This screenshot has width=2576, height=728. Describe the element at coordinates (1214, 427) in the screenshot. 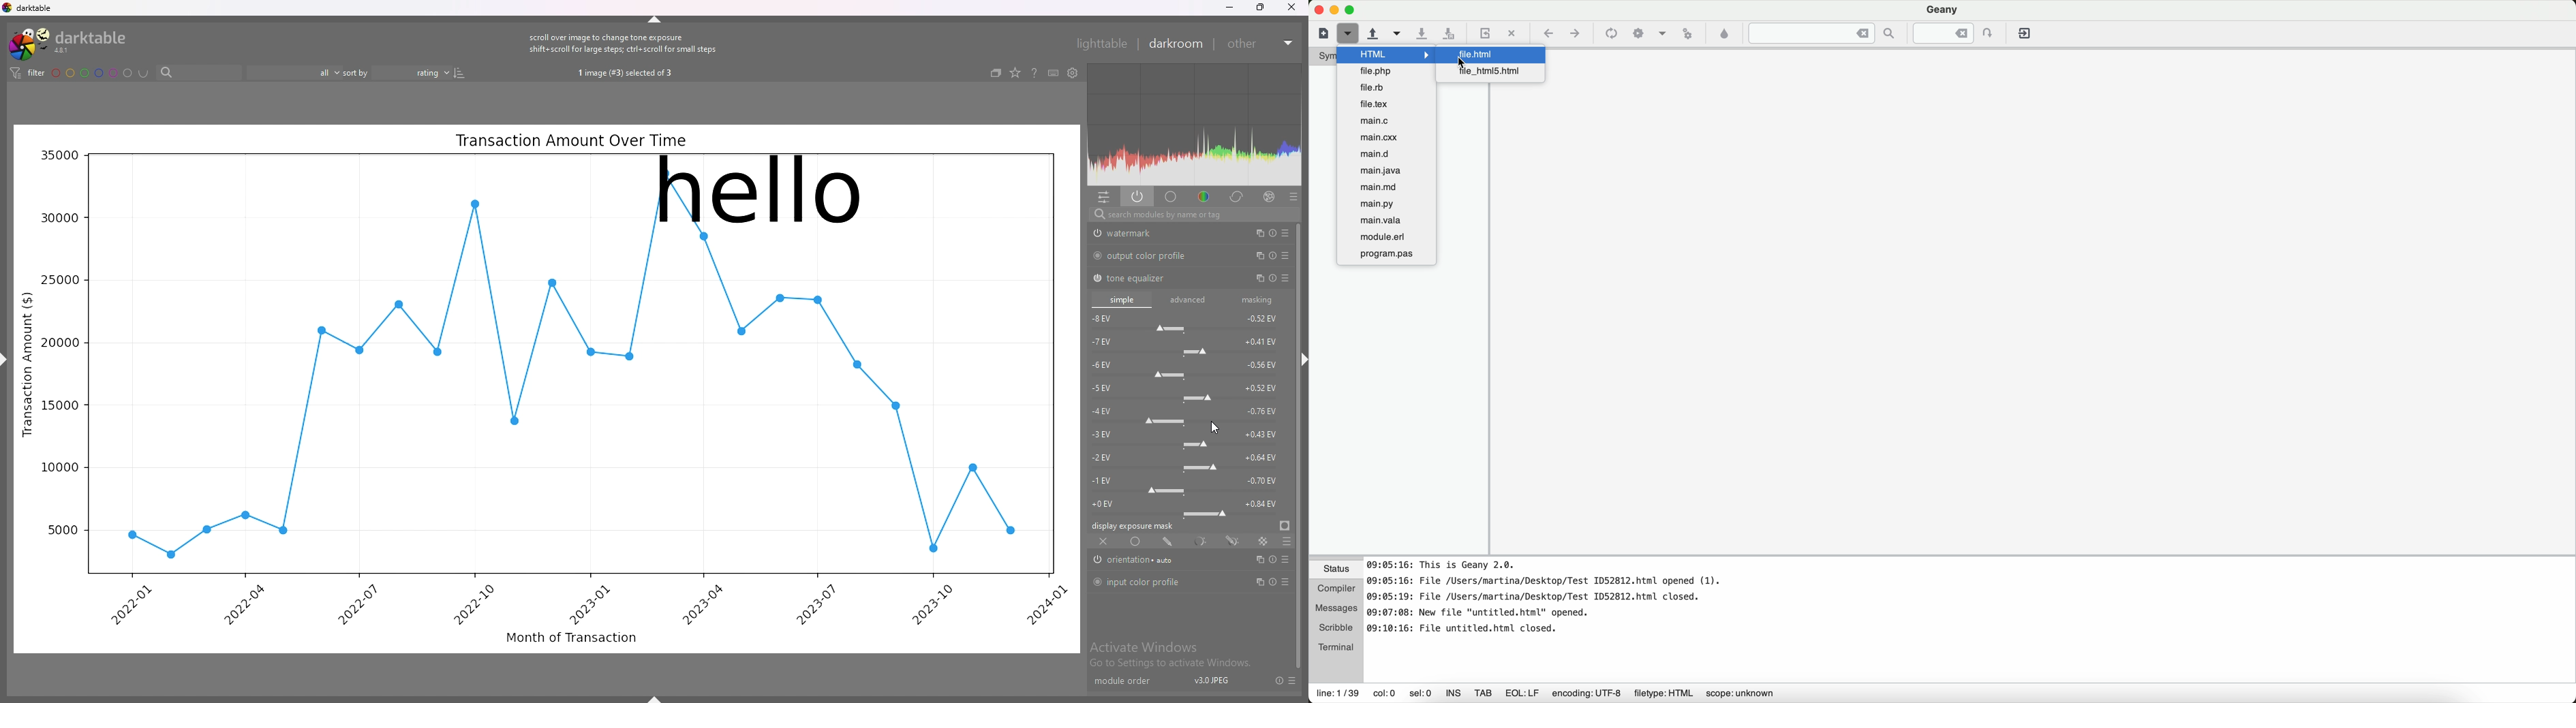

I see `cursor` at that location.